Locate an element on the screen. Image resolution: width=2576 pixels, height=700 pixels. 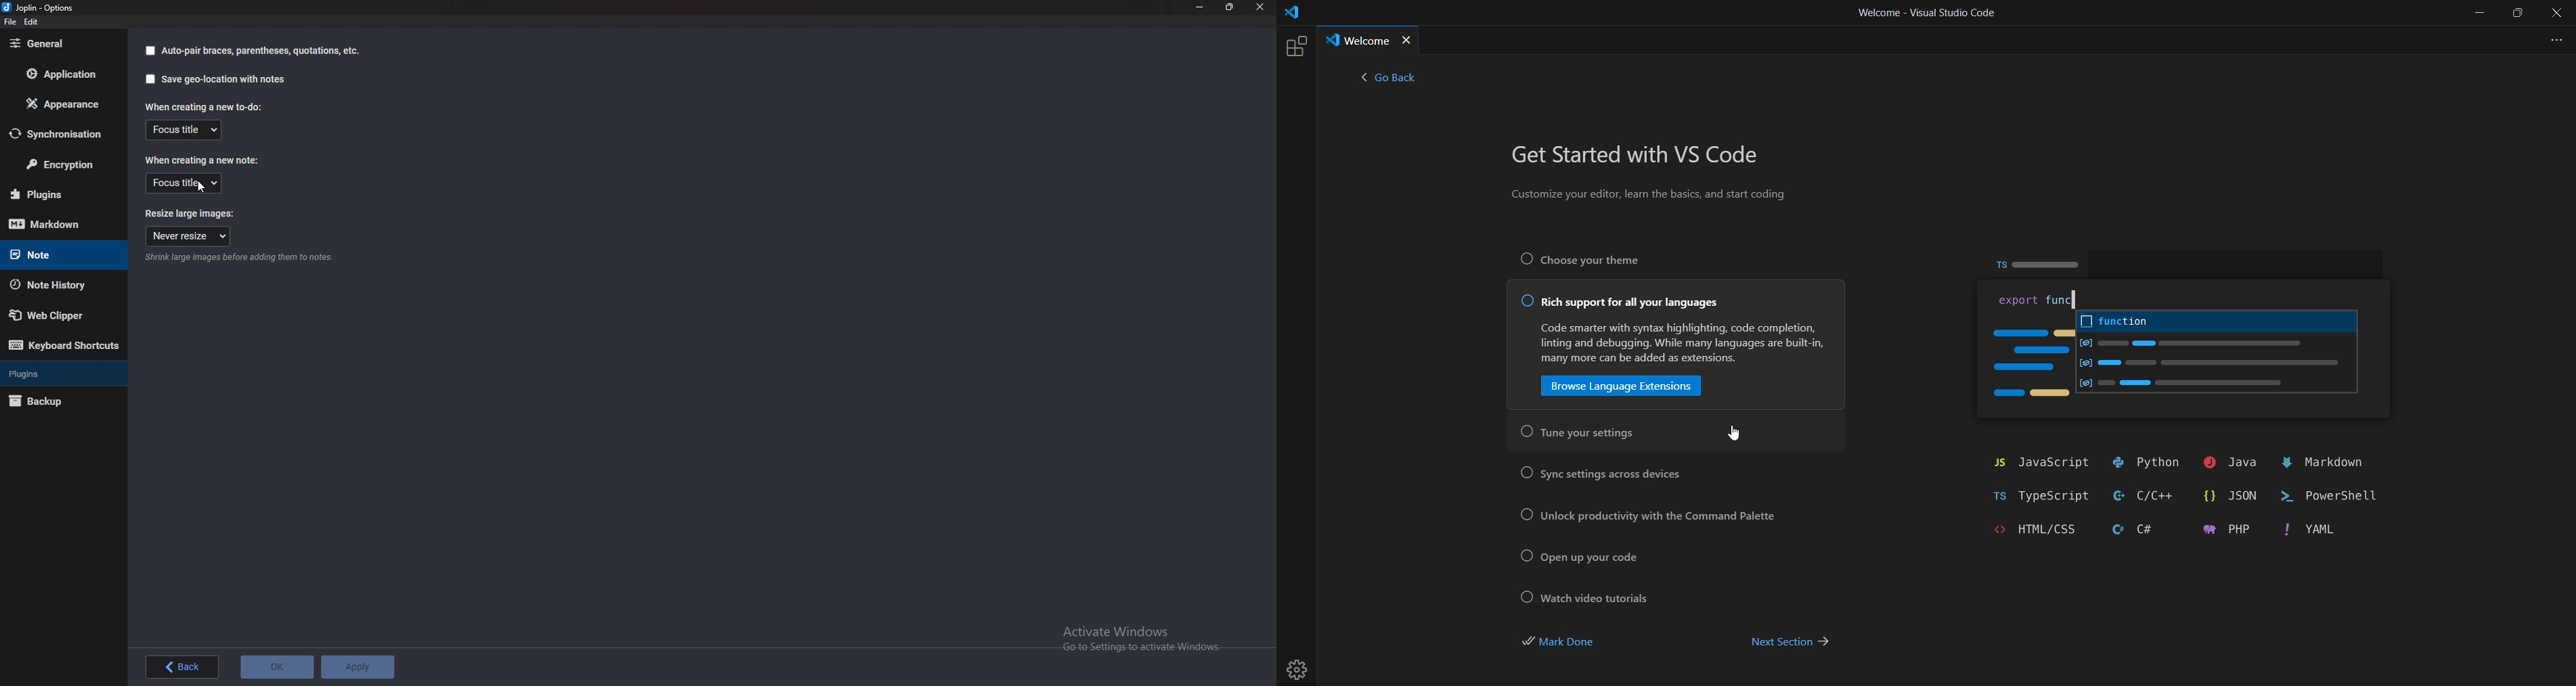
Edit is located at coordinates (32, 23).